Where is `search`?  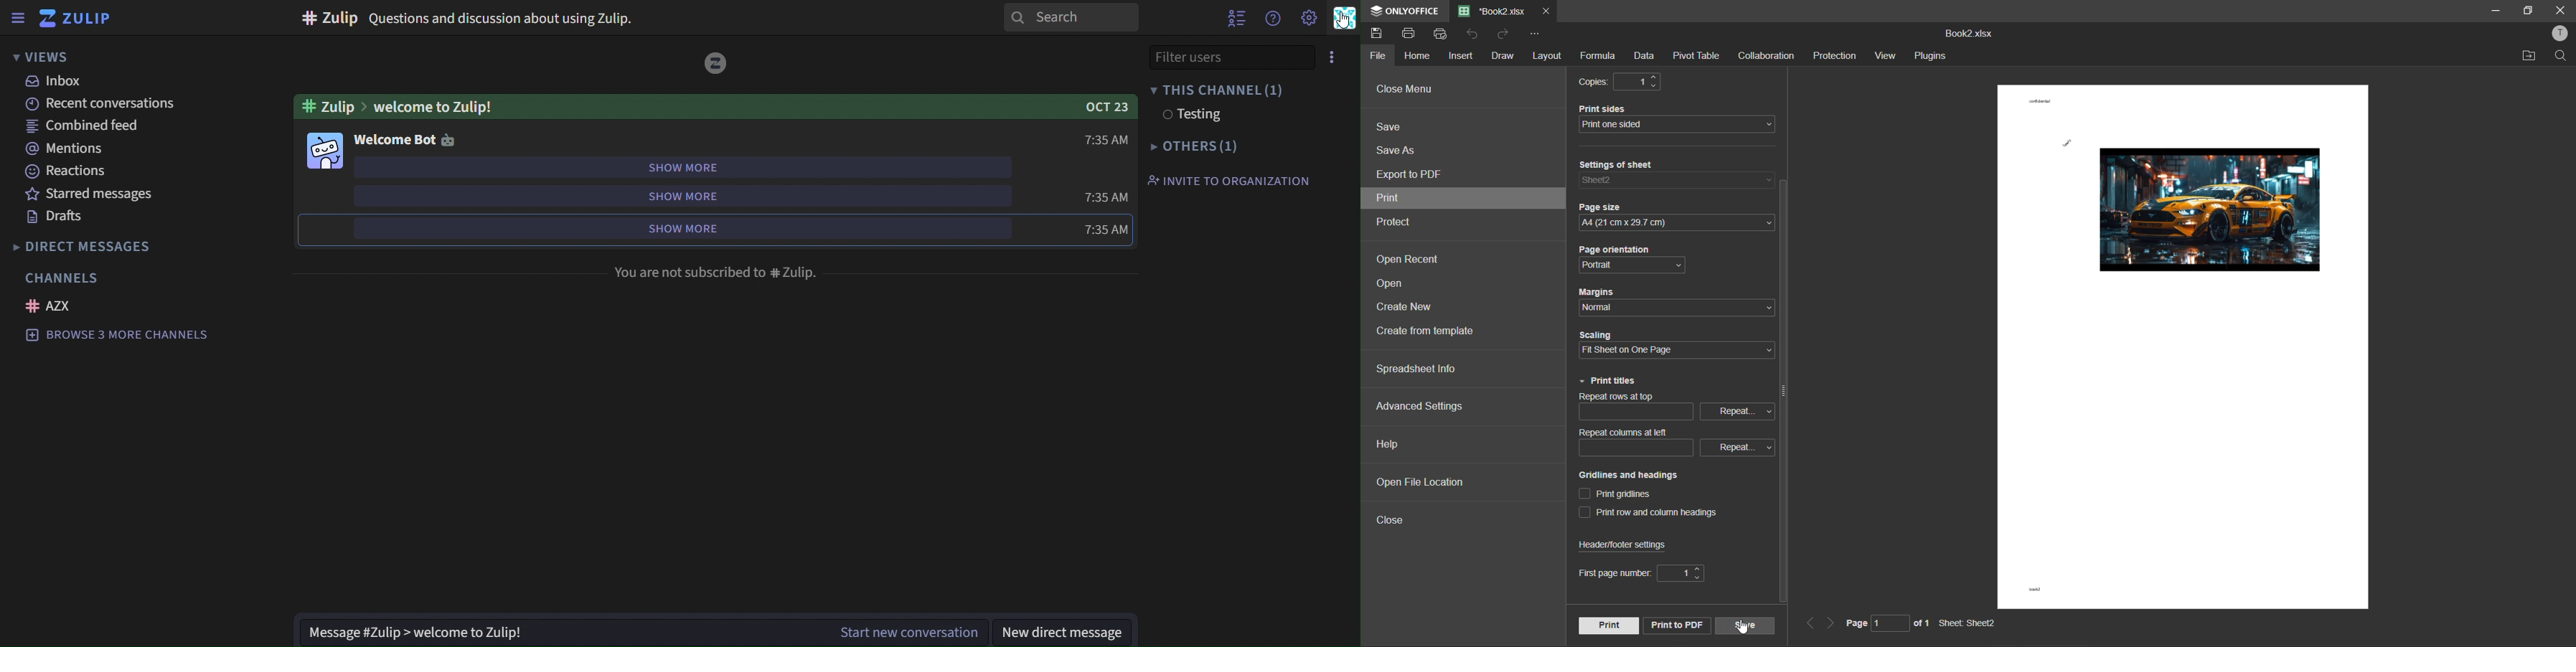 search is located at coordinates (1074, 17).